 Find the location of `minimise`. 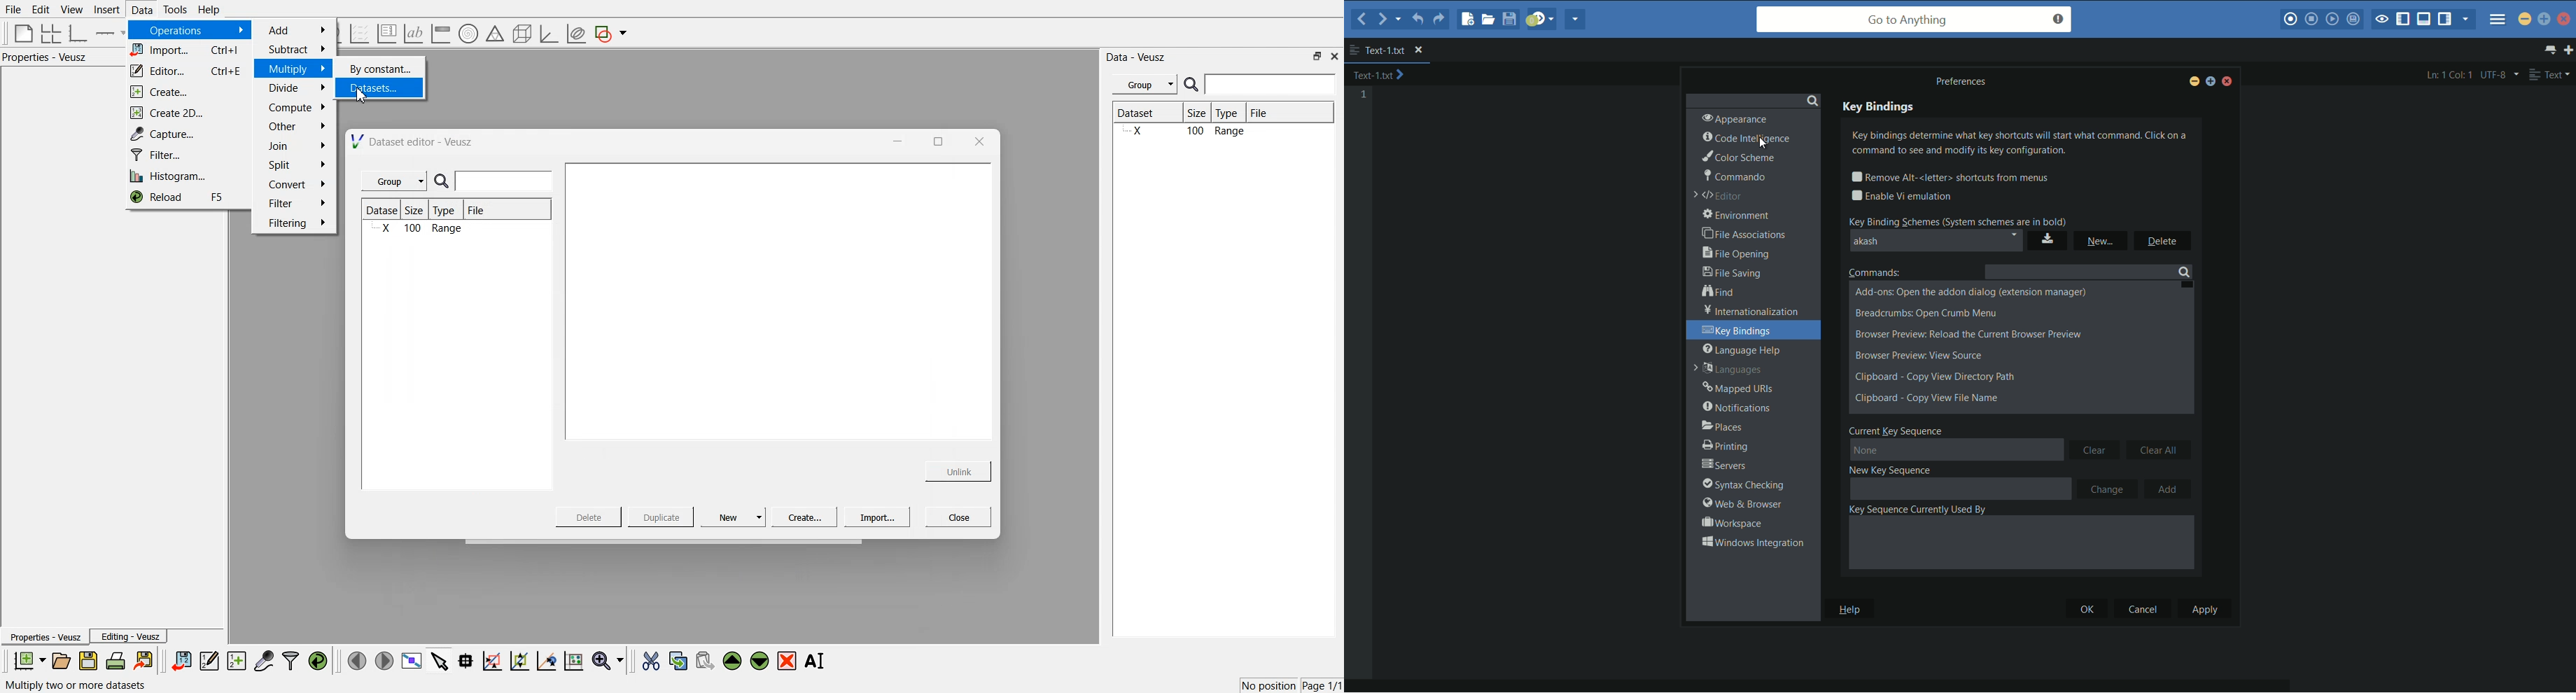

minimise is located at coordinates (894, 140).